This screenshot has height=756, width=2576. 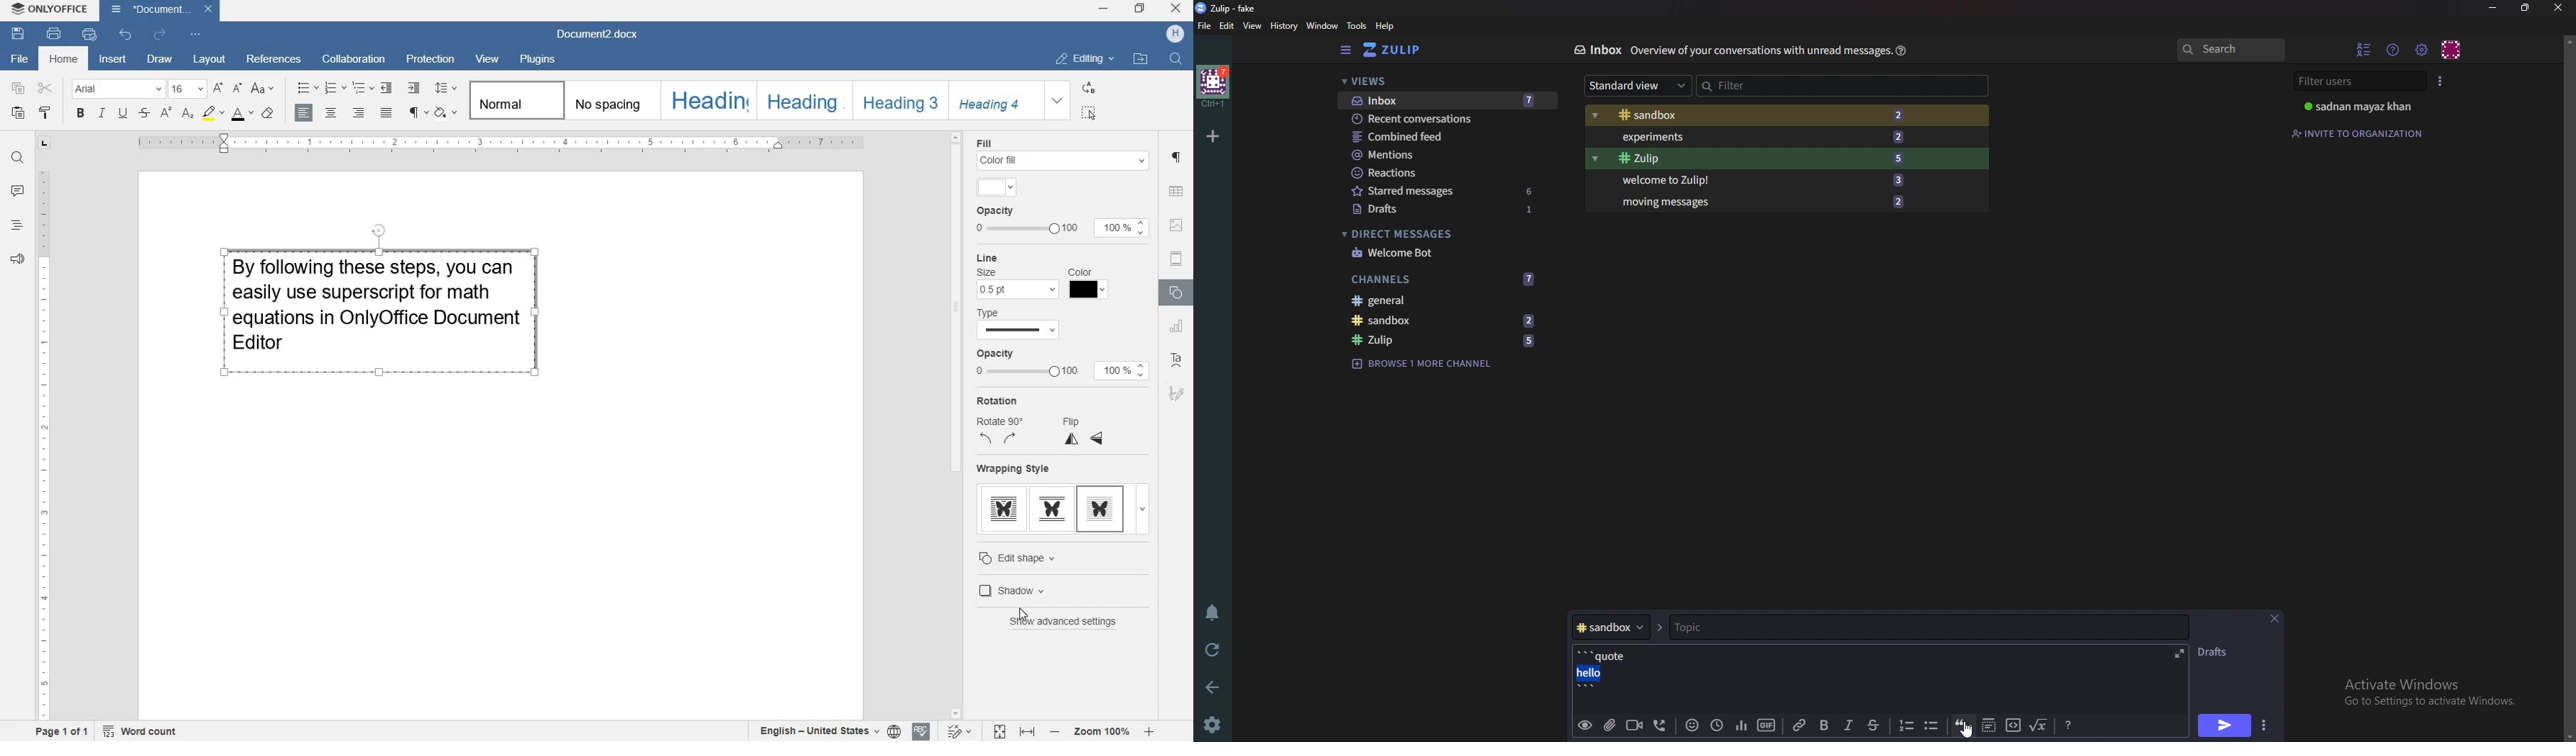 What do you see at coordinates (1253, 27) in the screenshot?
I see `View` at bounding box center [1253, 27].